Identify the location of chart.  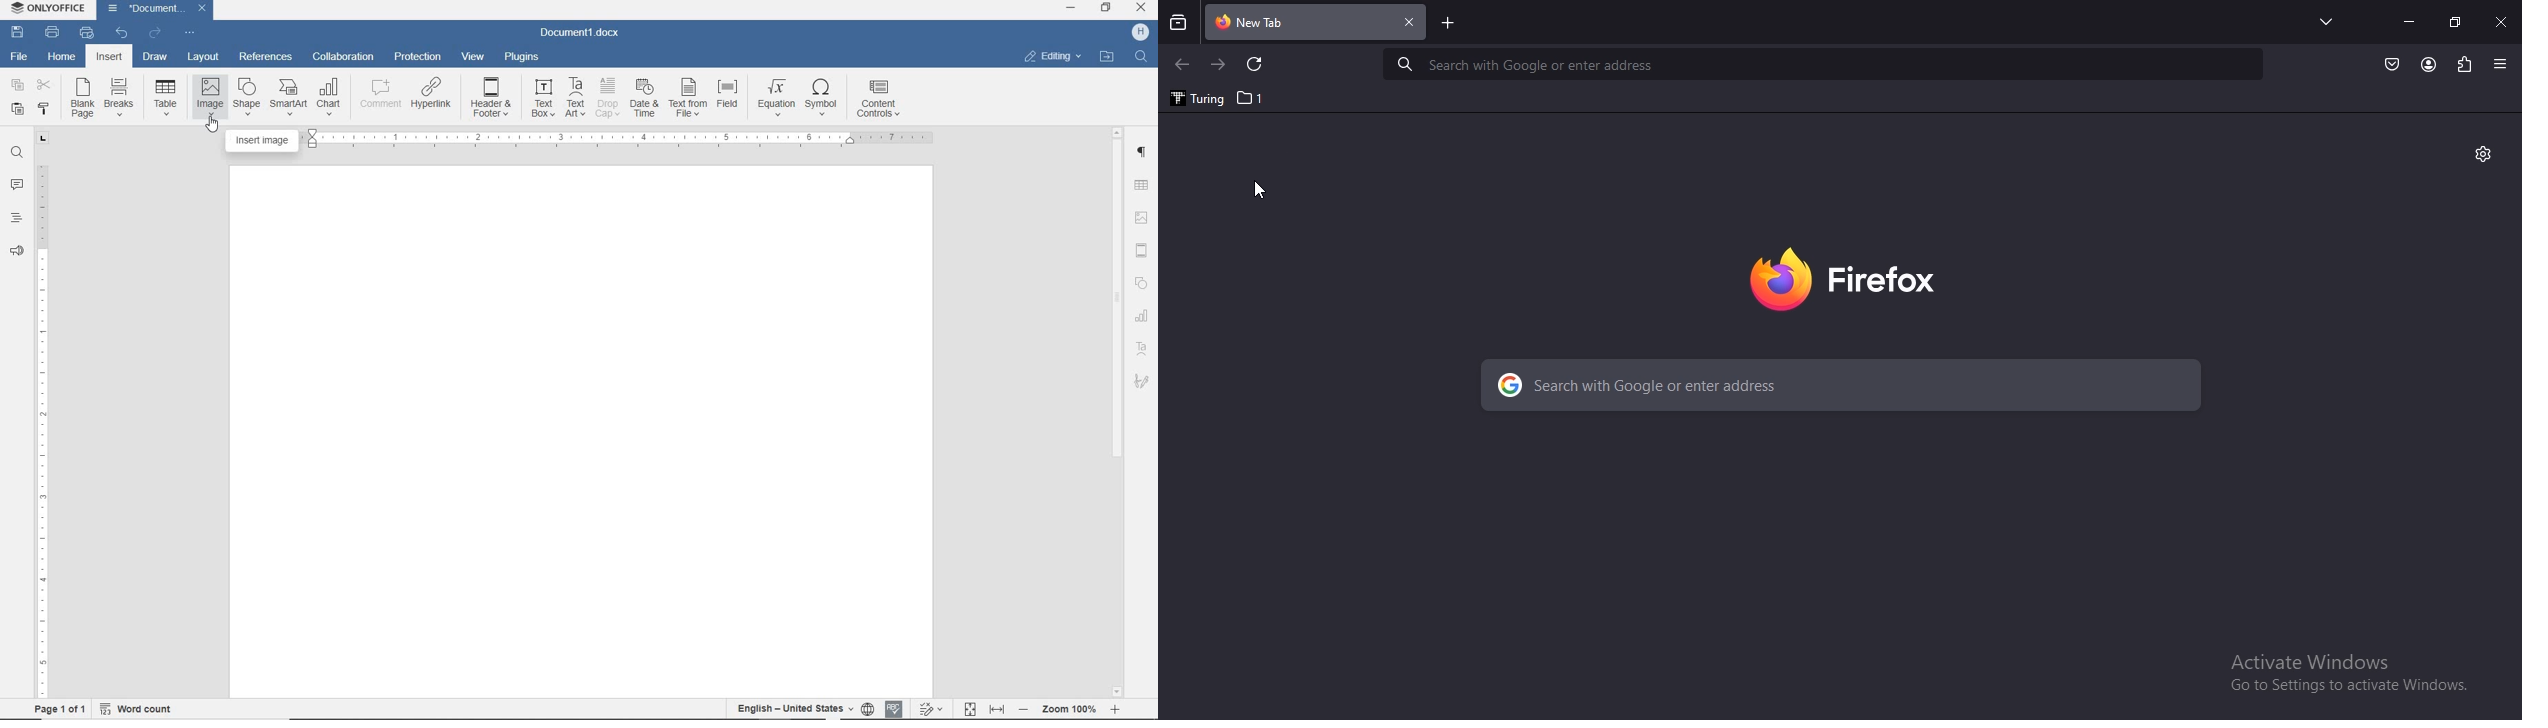
(1141, 316).